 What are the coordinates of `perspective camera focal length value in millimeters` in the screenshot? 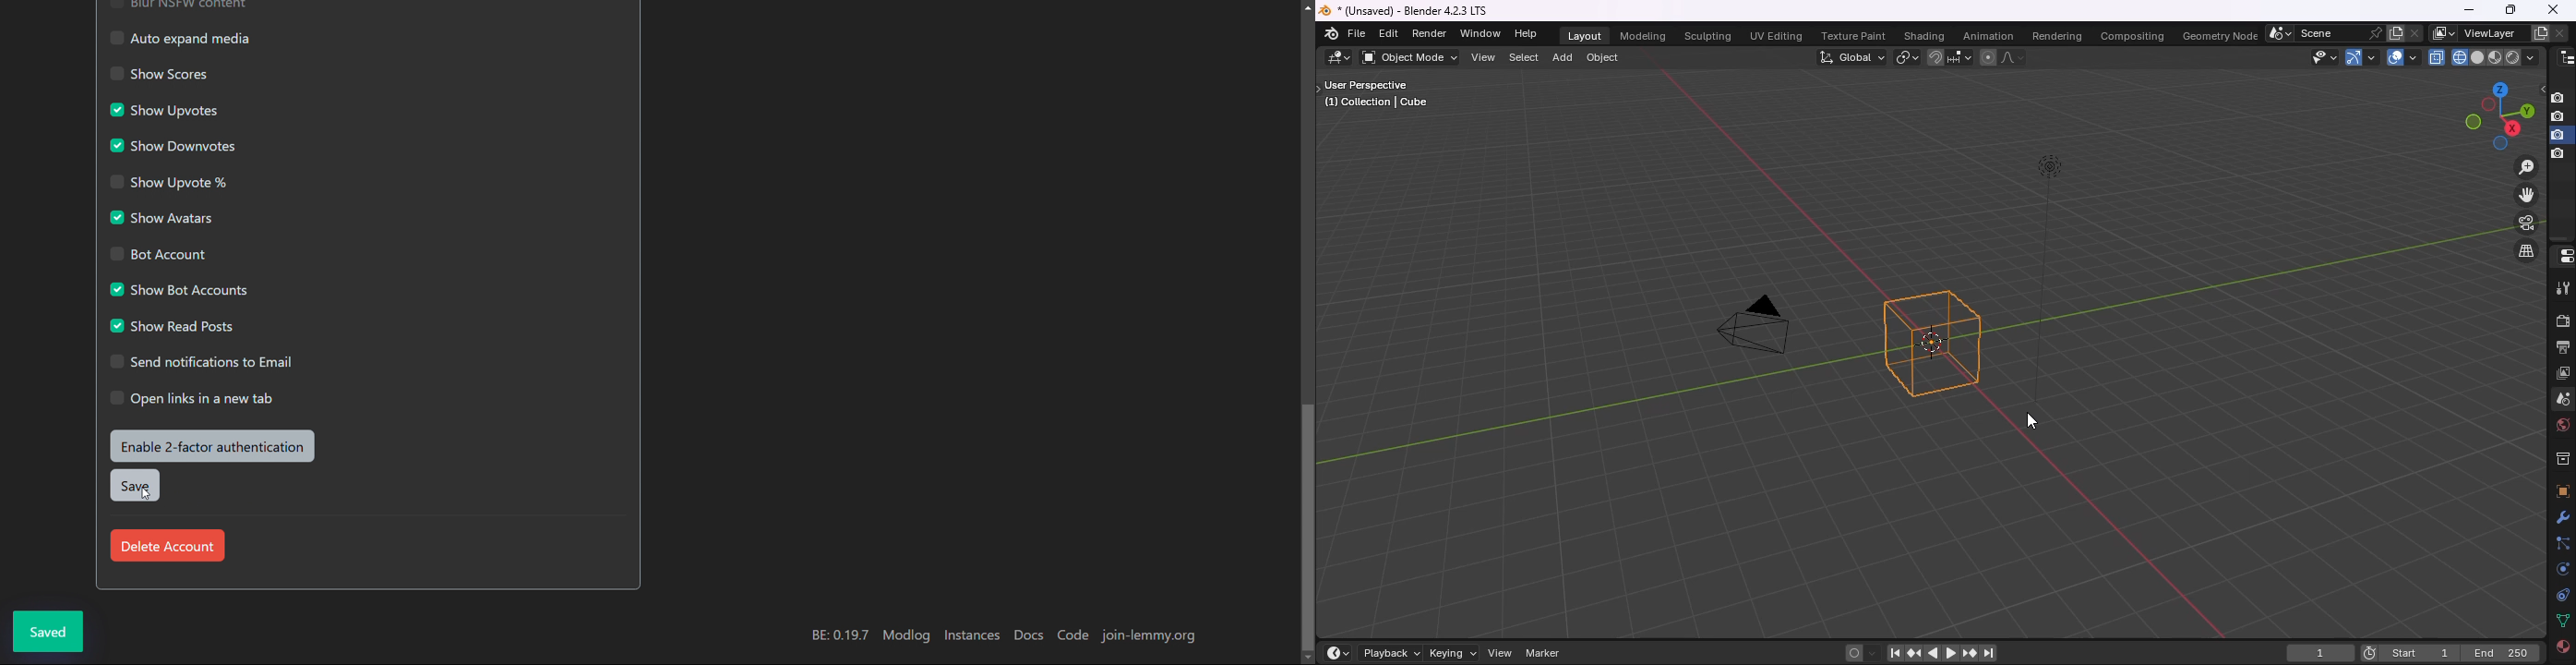 It's located at (1759, 323).